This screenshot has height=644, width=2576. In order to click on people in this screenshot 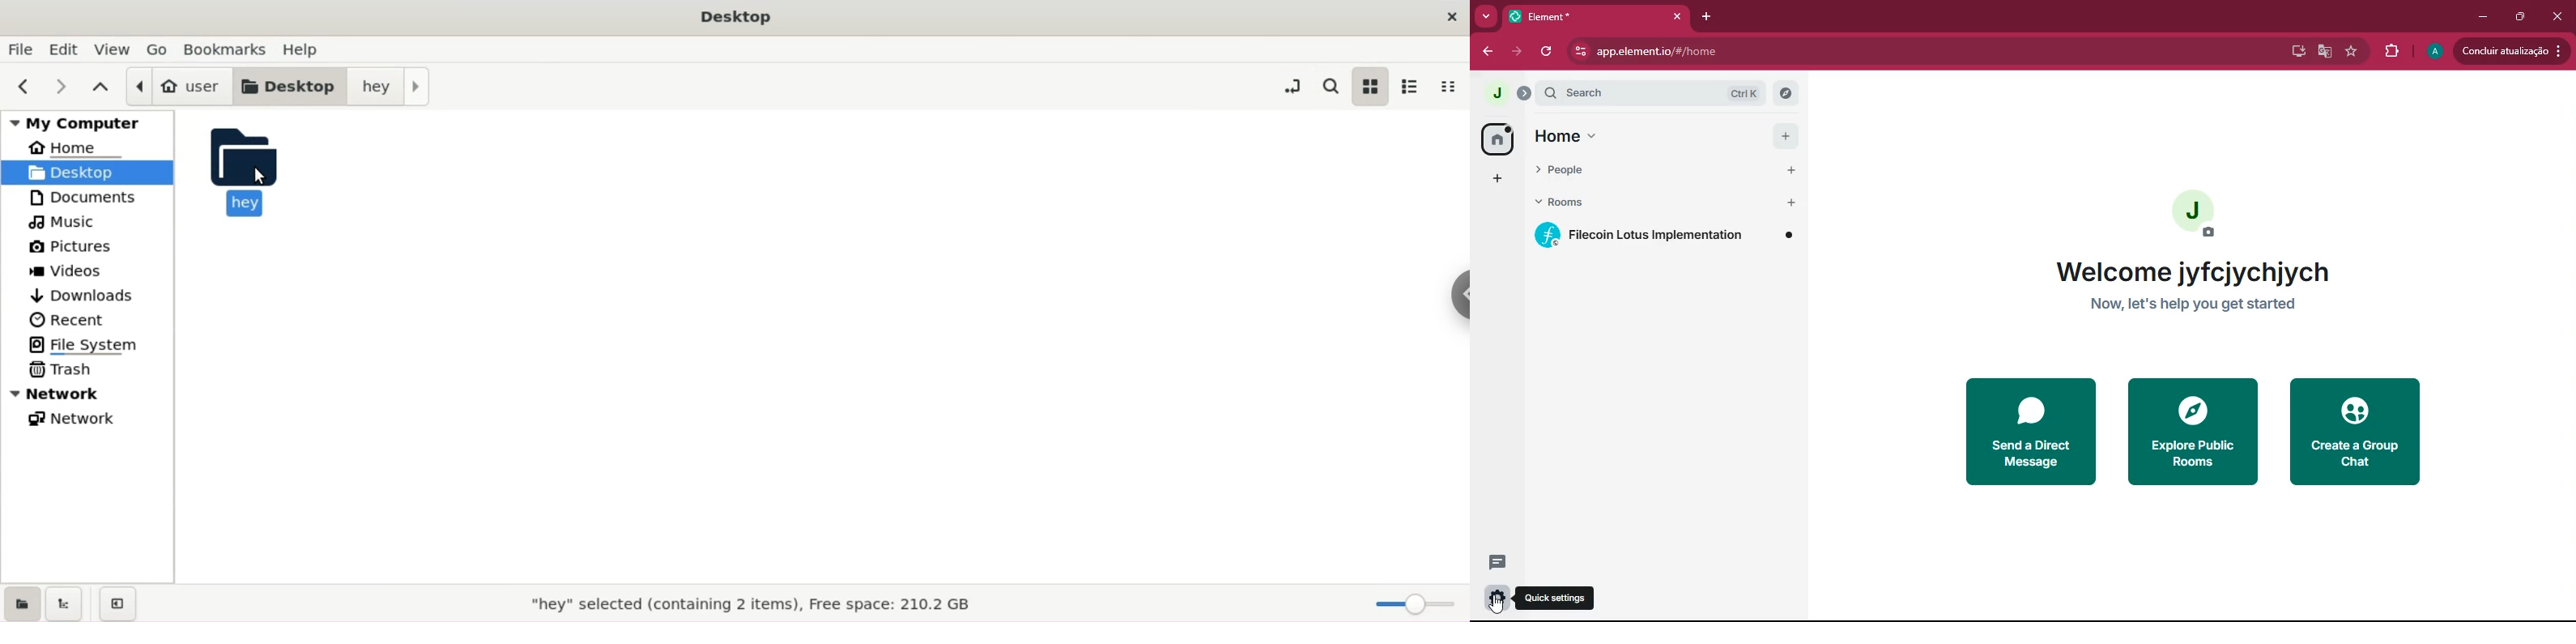, I will do `click(1579, 171)`.